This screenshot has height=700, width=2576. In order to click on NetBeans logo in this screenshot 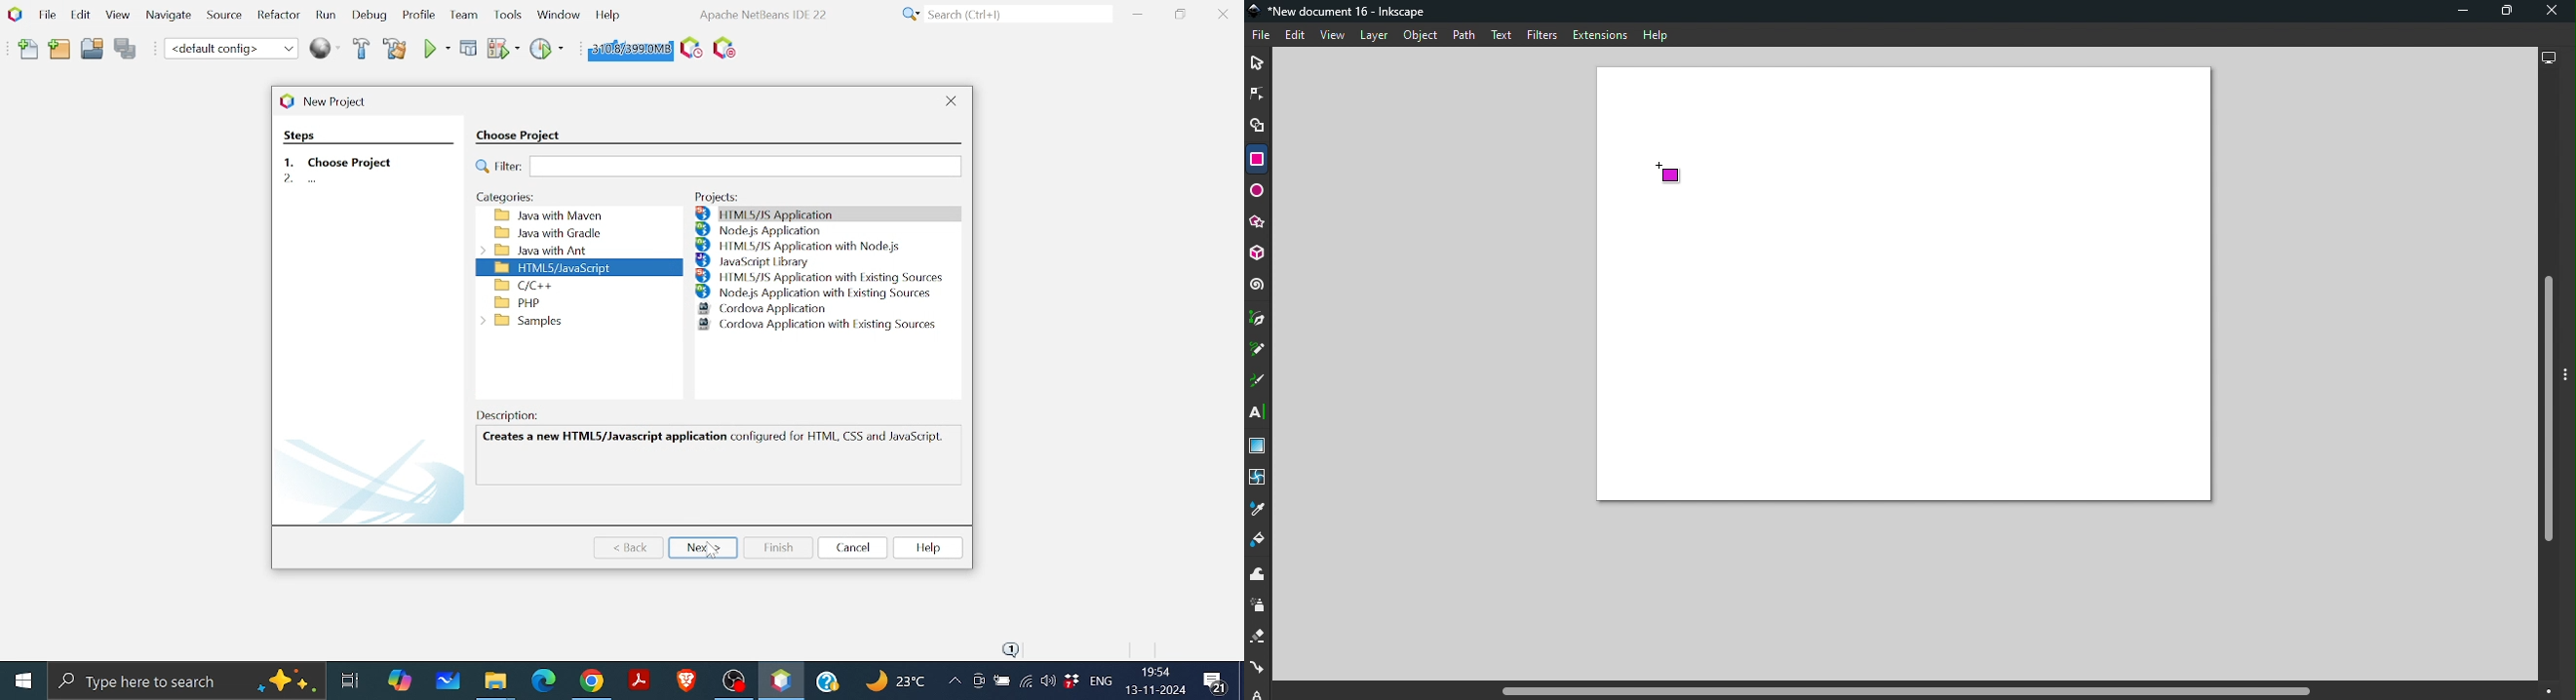, I will do `click(14, 14)`.